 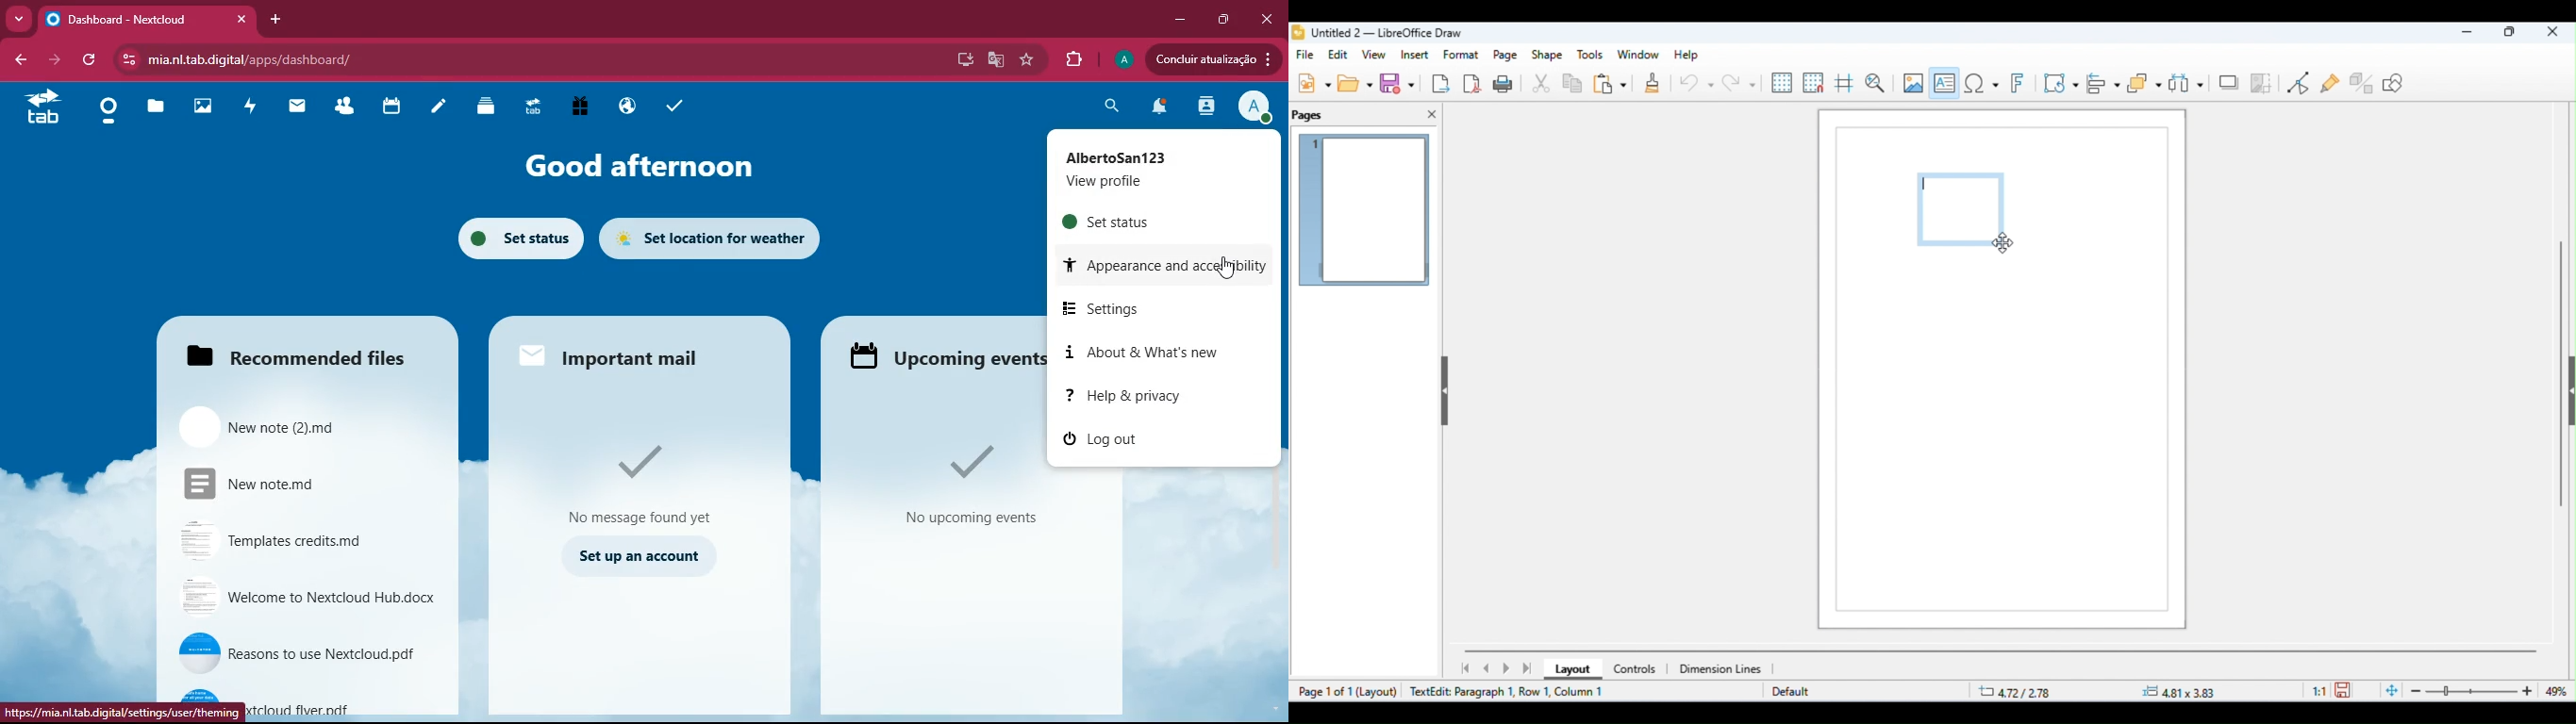 What do you see at coordinates (92, 60) in the screenshot?
I see `refresh` at bounding box center [92, 60].